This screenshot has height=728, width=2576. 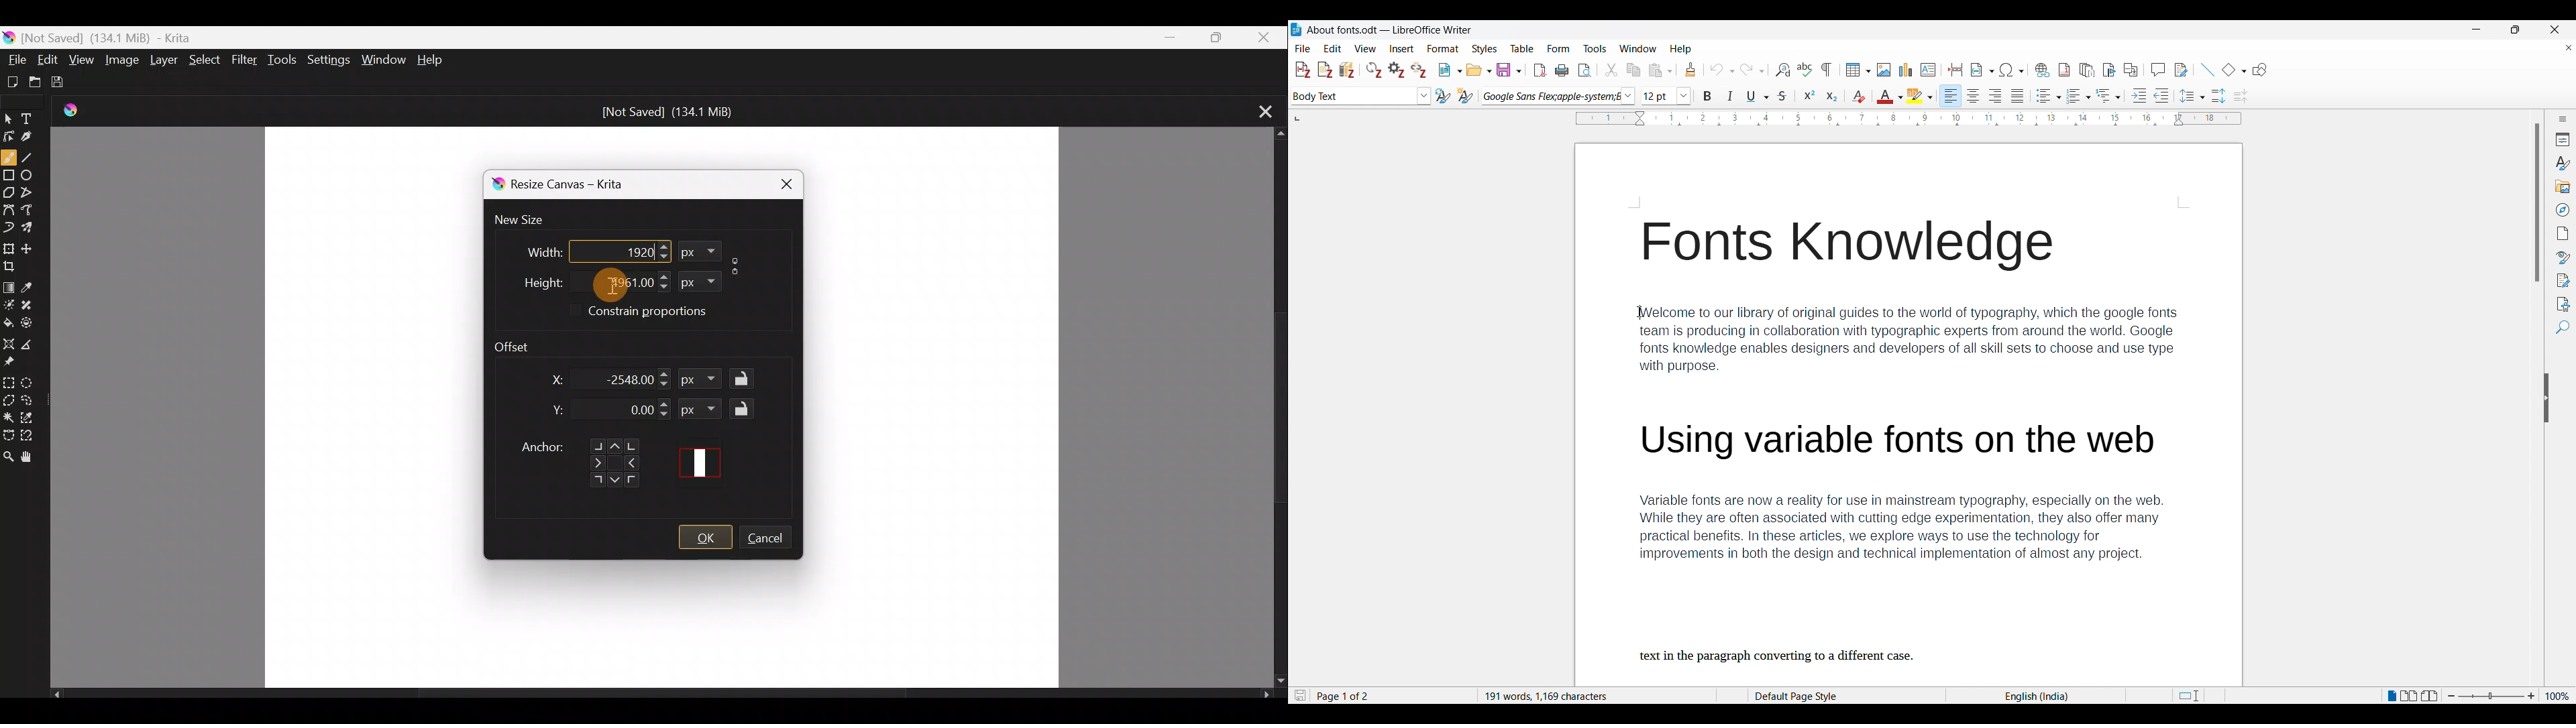 What do you see at coordinates (1163, 38) in the screenshot?
I see `Minimize` at bounding box center [1163, 38].